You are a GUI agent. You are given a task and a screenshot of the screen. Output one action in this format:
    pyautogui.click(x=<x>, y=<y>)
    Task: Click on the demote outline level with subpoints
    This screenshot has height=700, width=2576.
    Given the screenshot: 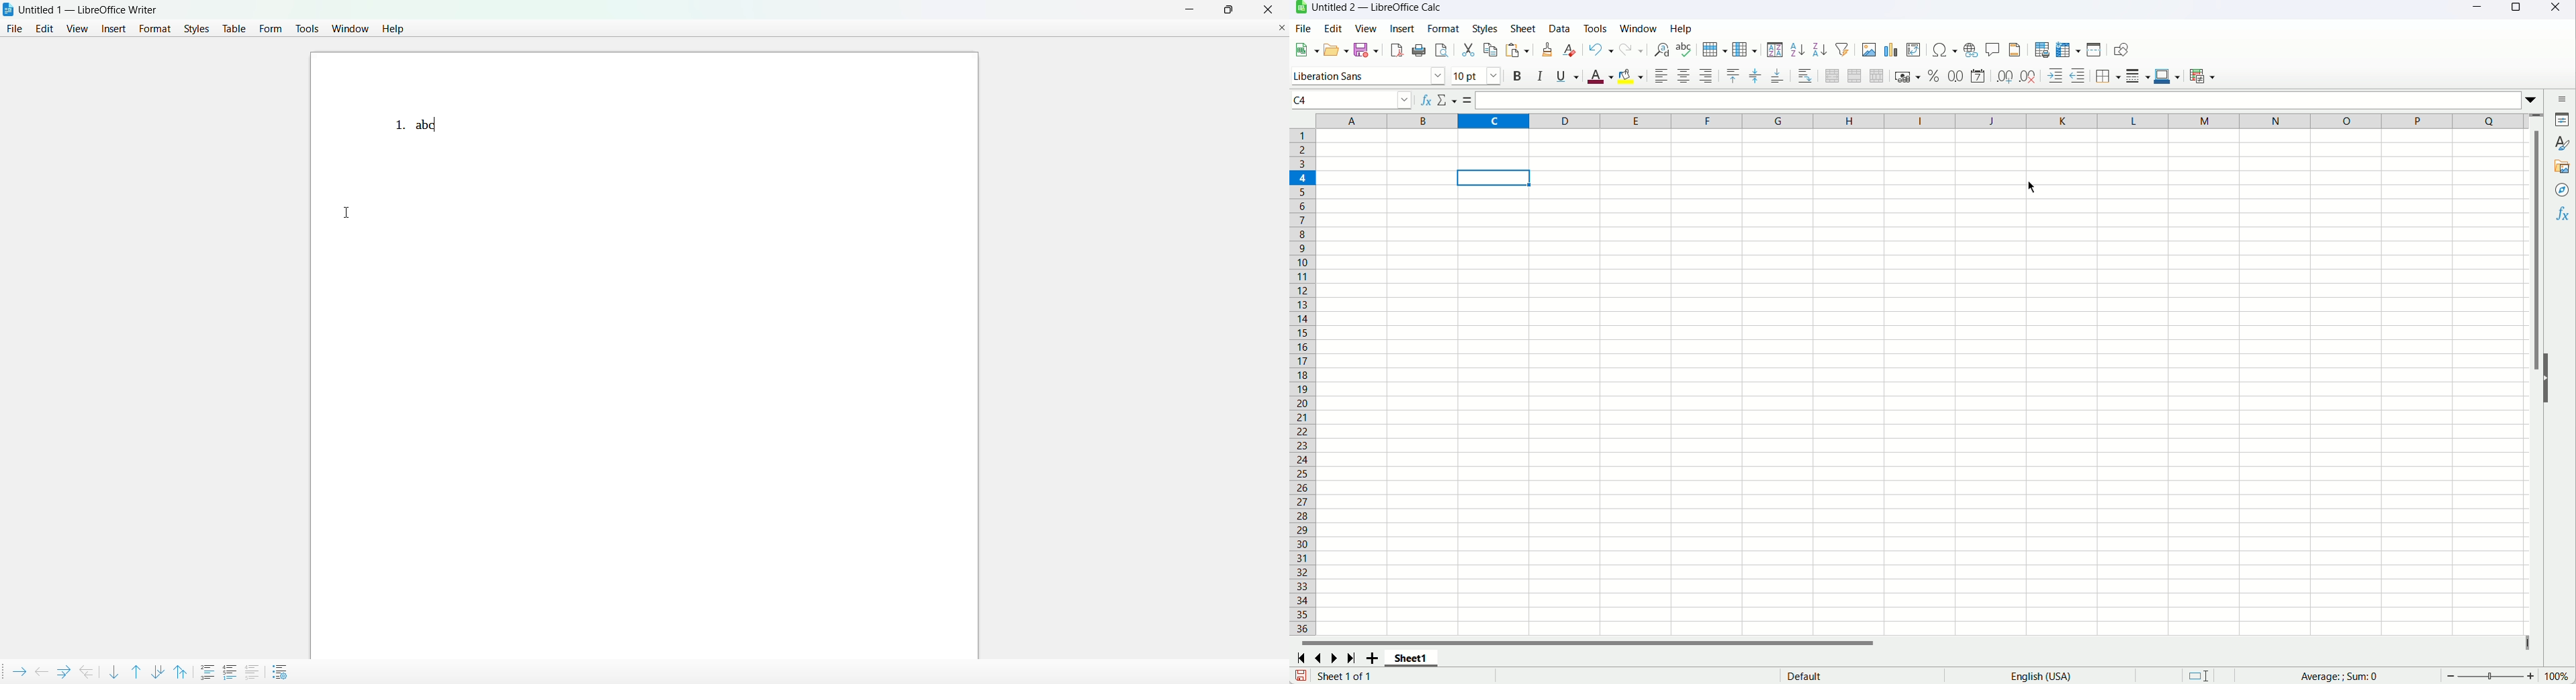 What is the action you would take?
    pyautogui.click(x=62, y=671)
    